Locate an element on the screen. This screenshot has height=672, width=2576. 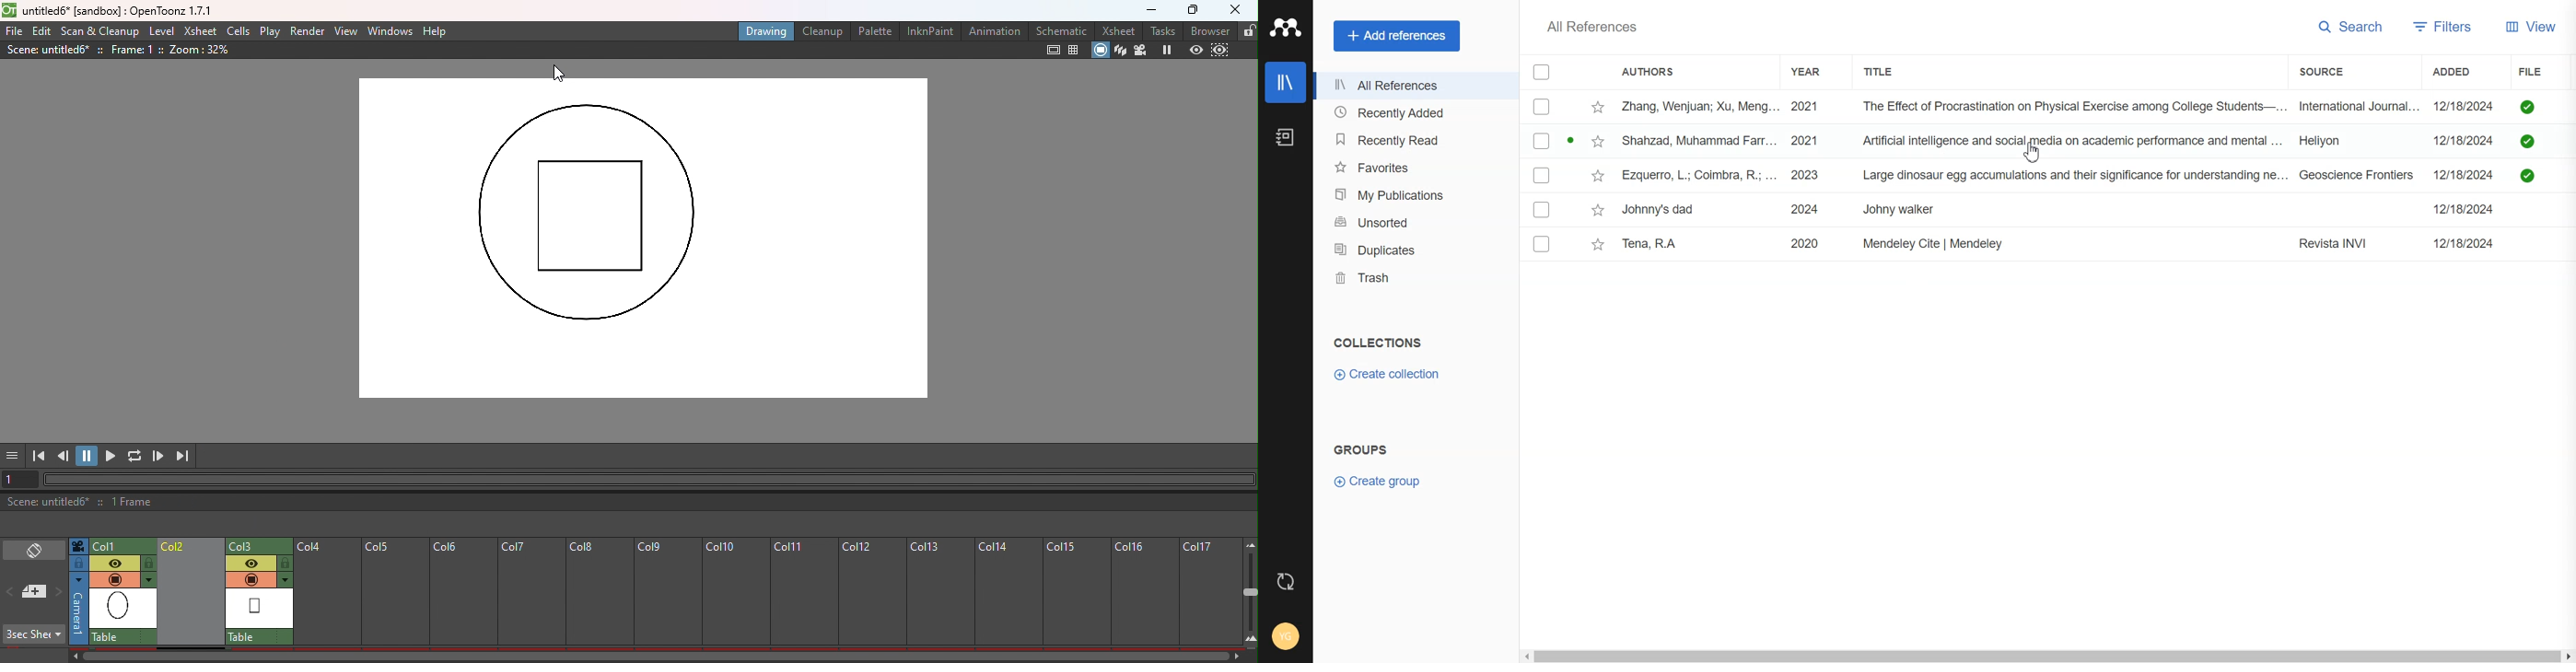
Auto Sync is located at coordinates (1286, 582).